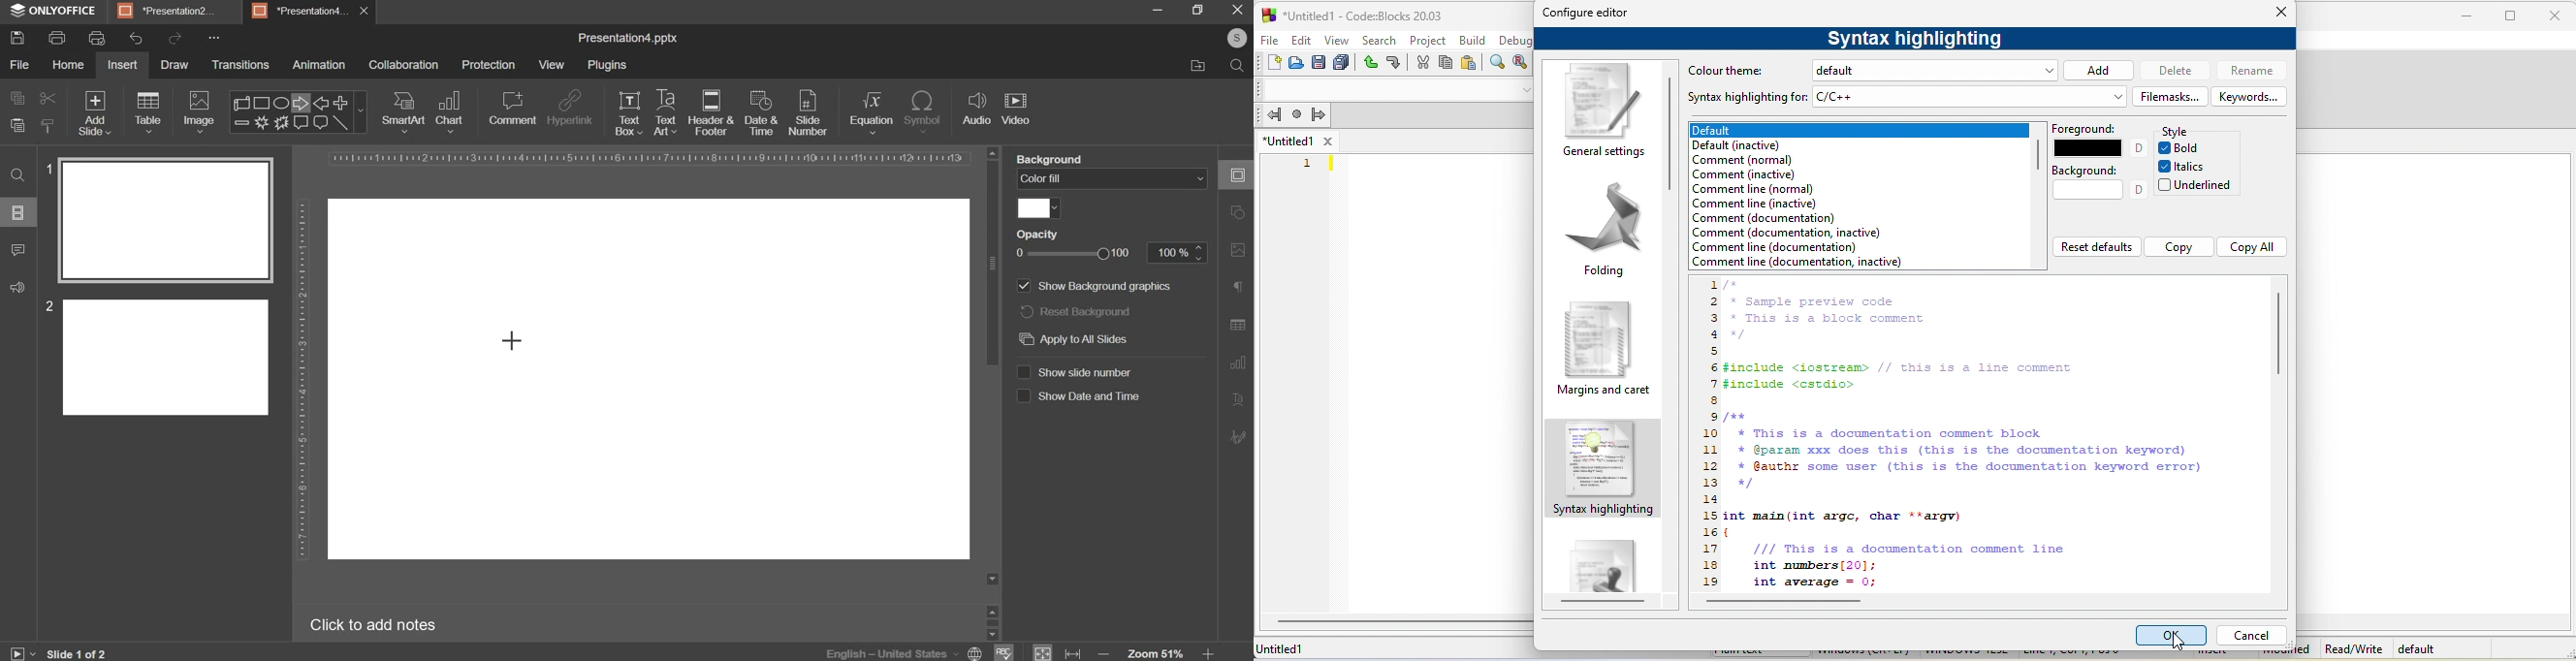  What do you see at coordinates (2250, 96) in the screenshot?
I see `keywords` at bounding box center [2250, 96].